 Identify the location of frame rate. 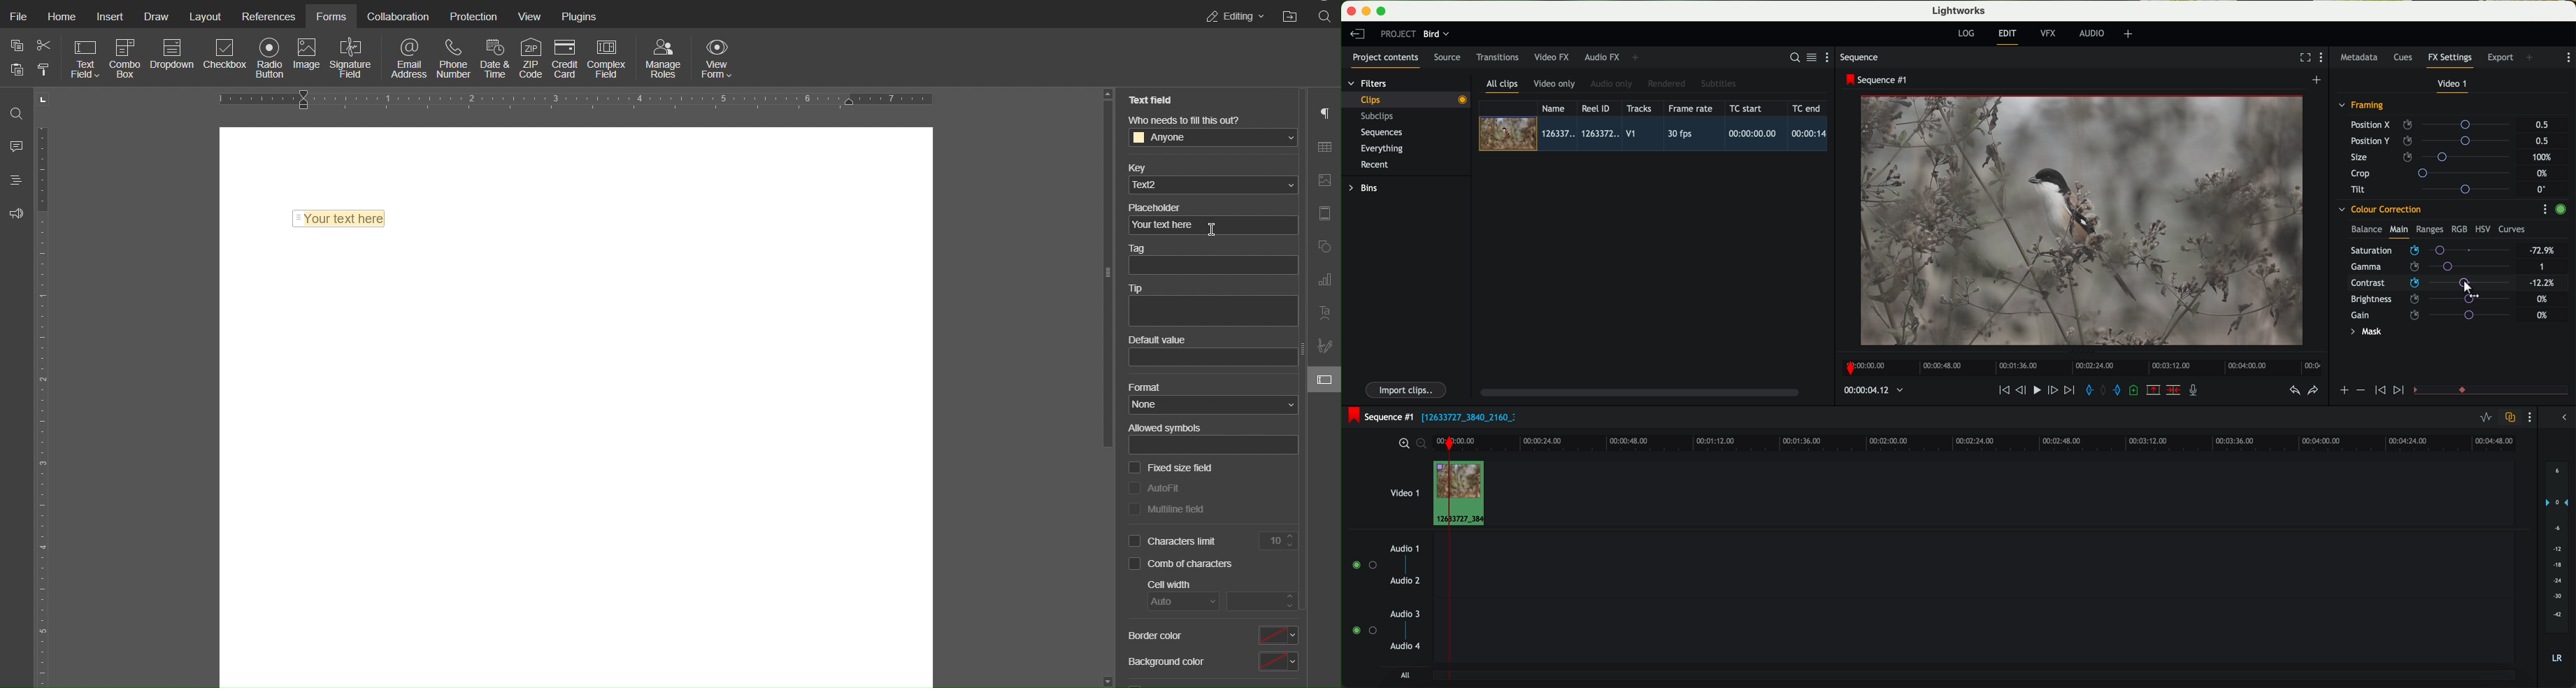
(1690, 109).